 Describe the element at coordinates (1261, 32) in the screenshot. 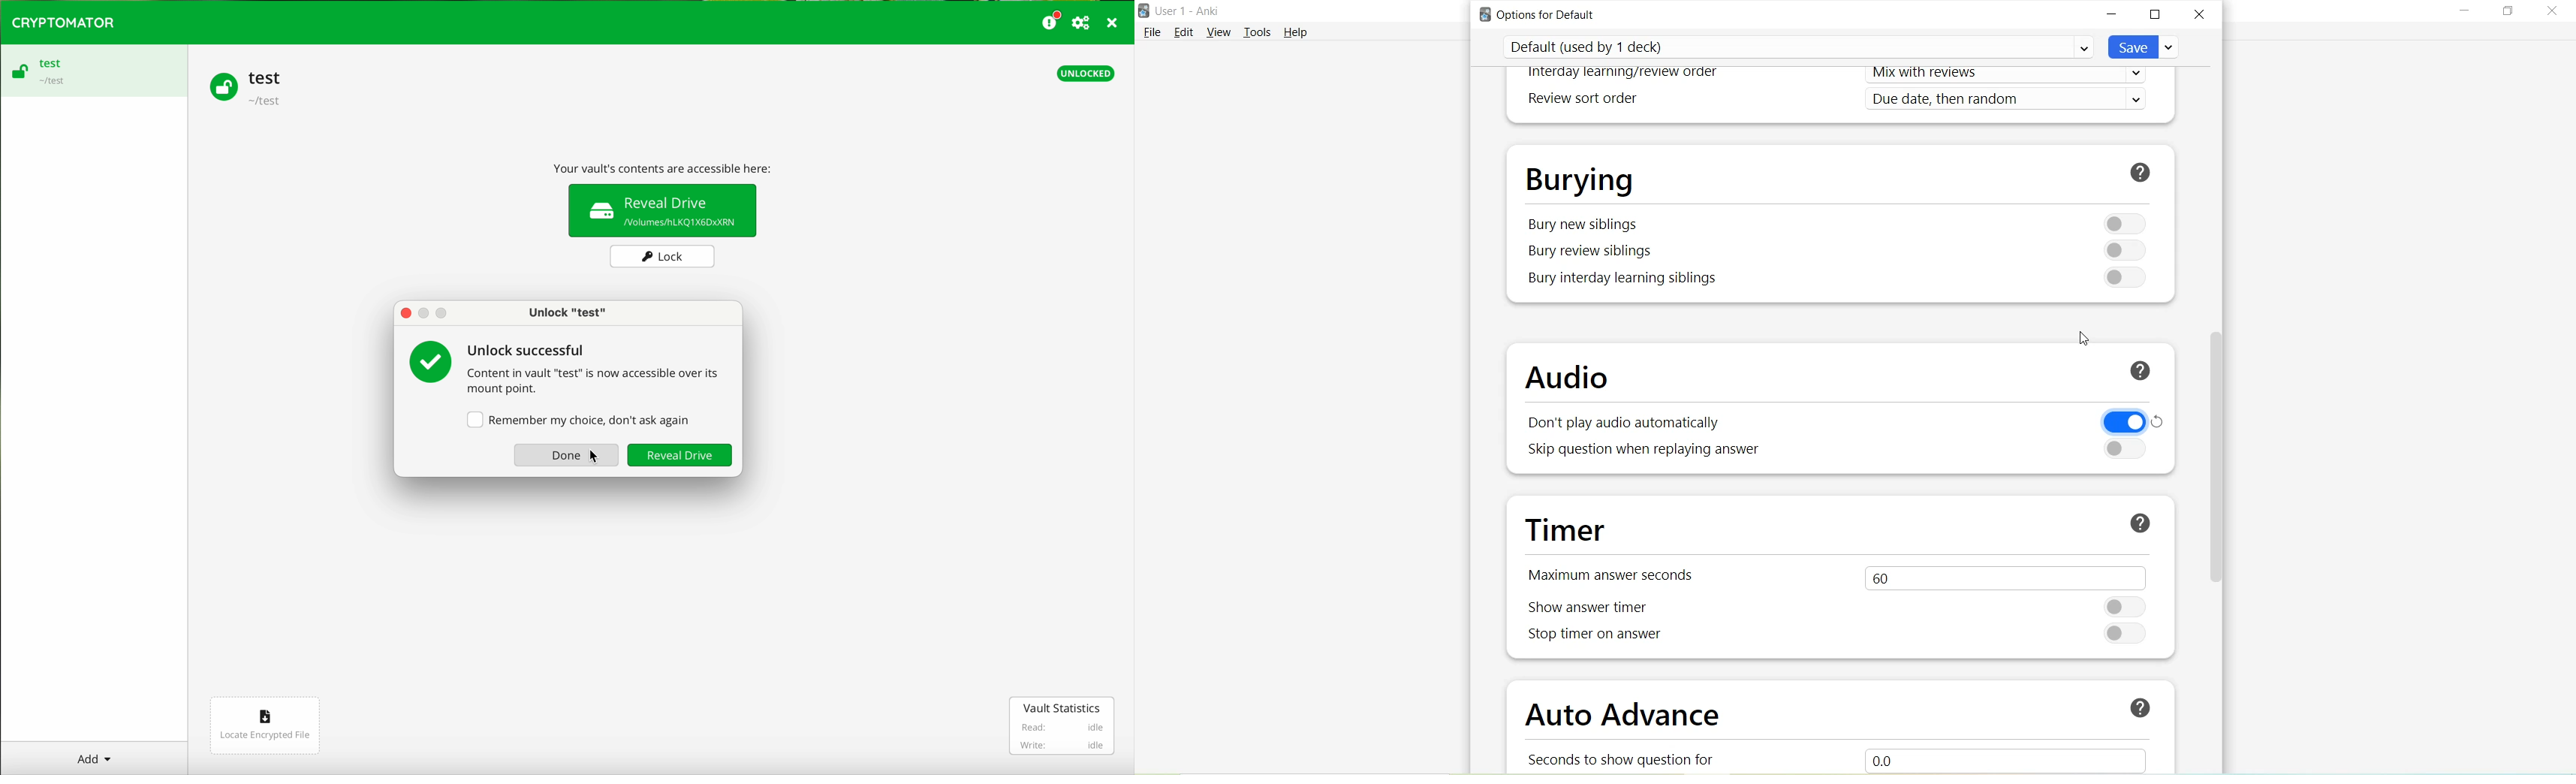

I see `Tools` at that location.